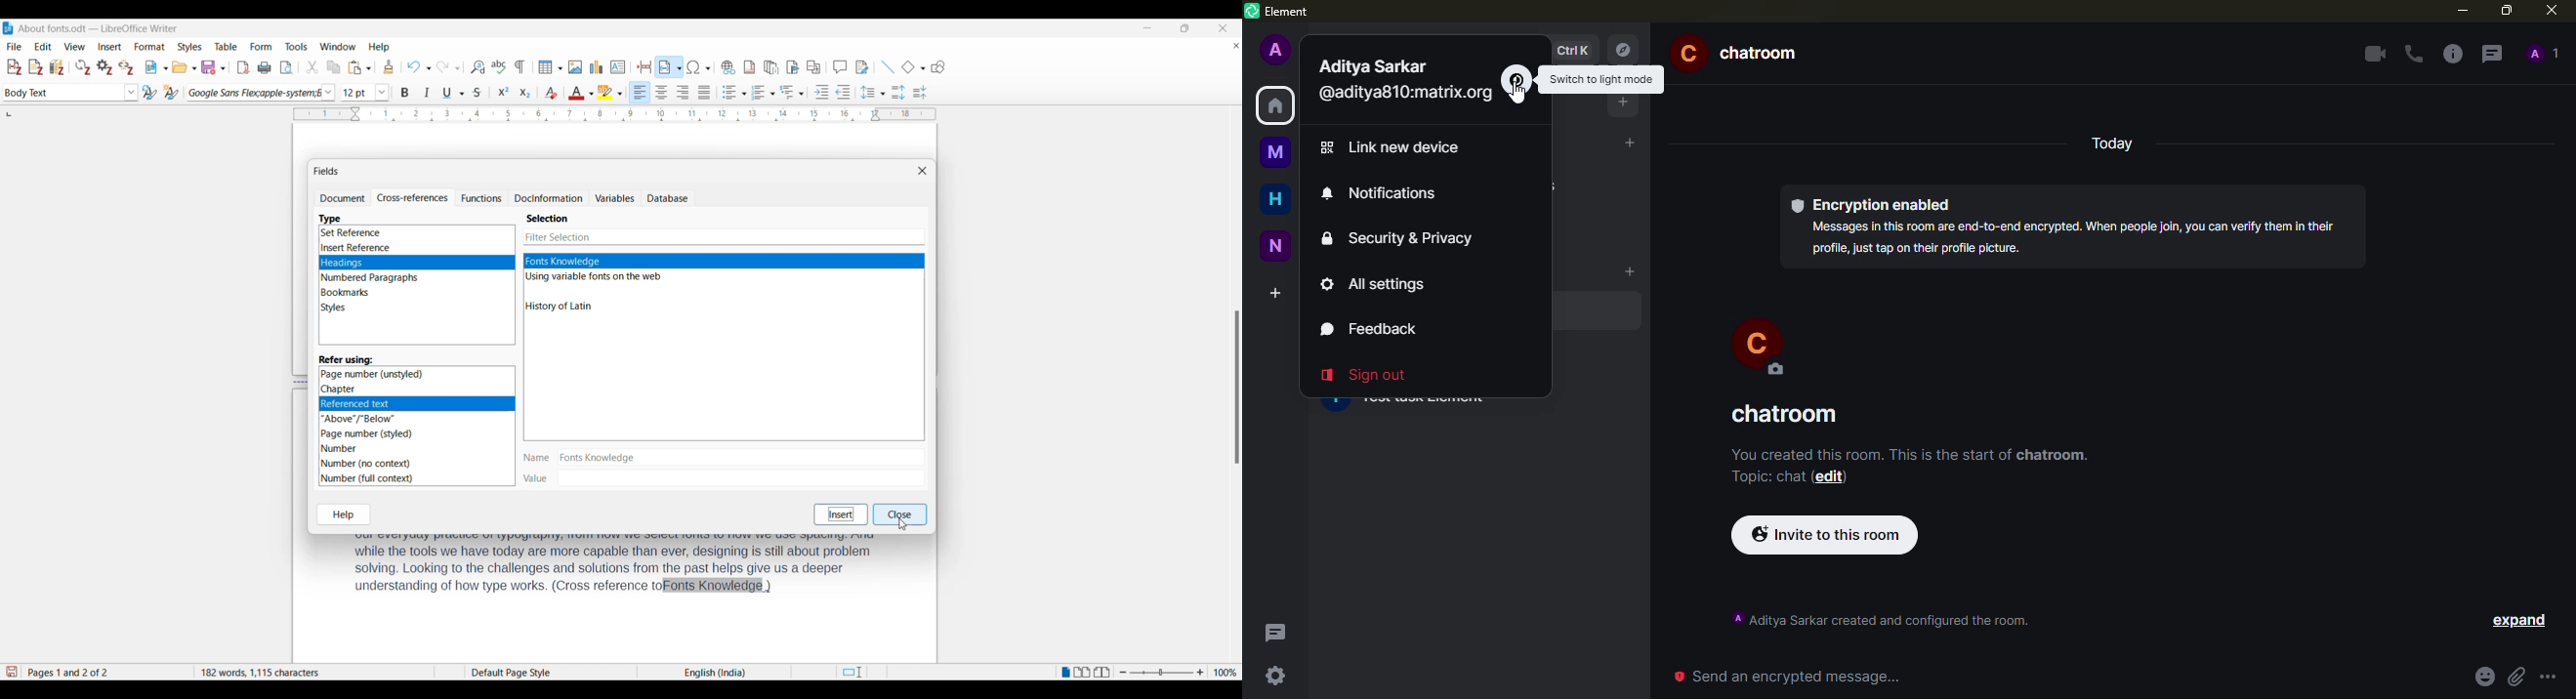 This screenshot has height=700, width=2576. What do you see at coordinates (341, 389) in the screenshot?
I see `‘Chapter` at bounding box center [341, 389].